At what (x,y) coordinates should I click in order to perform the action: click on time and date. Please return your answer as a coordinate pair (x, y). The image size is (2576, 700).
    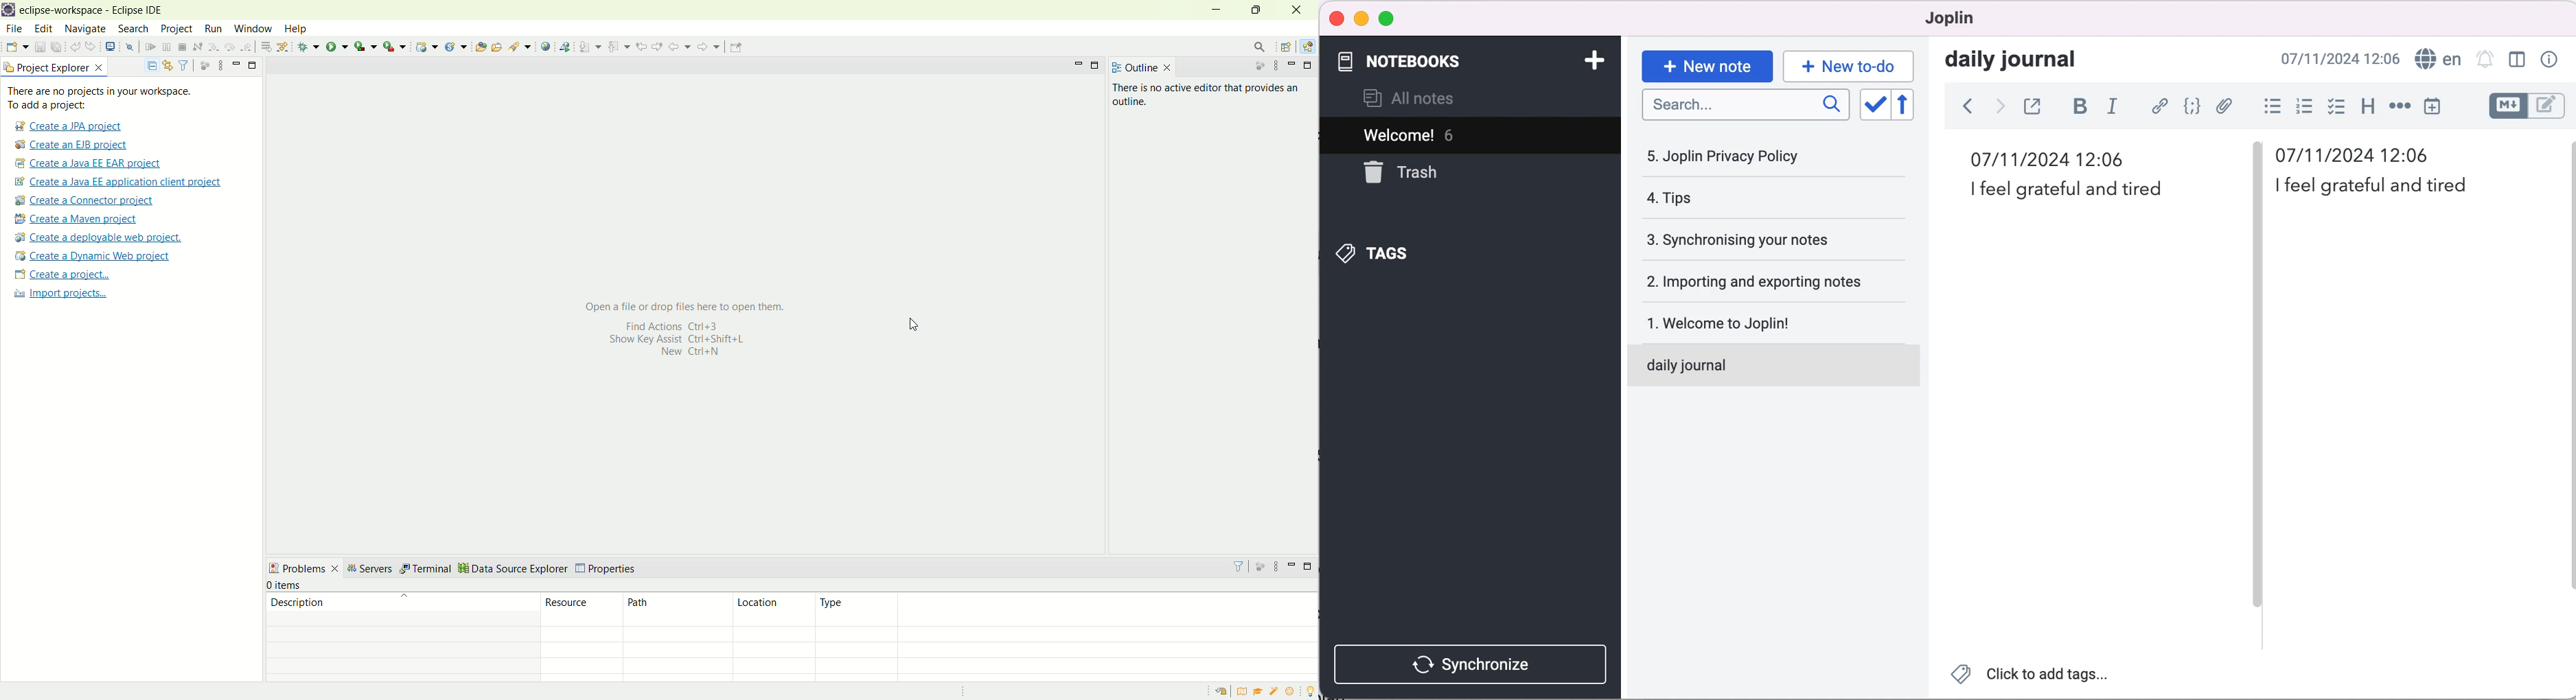
    Looking at the image, I should click on (2364, 156).